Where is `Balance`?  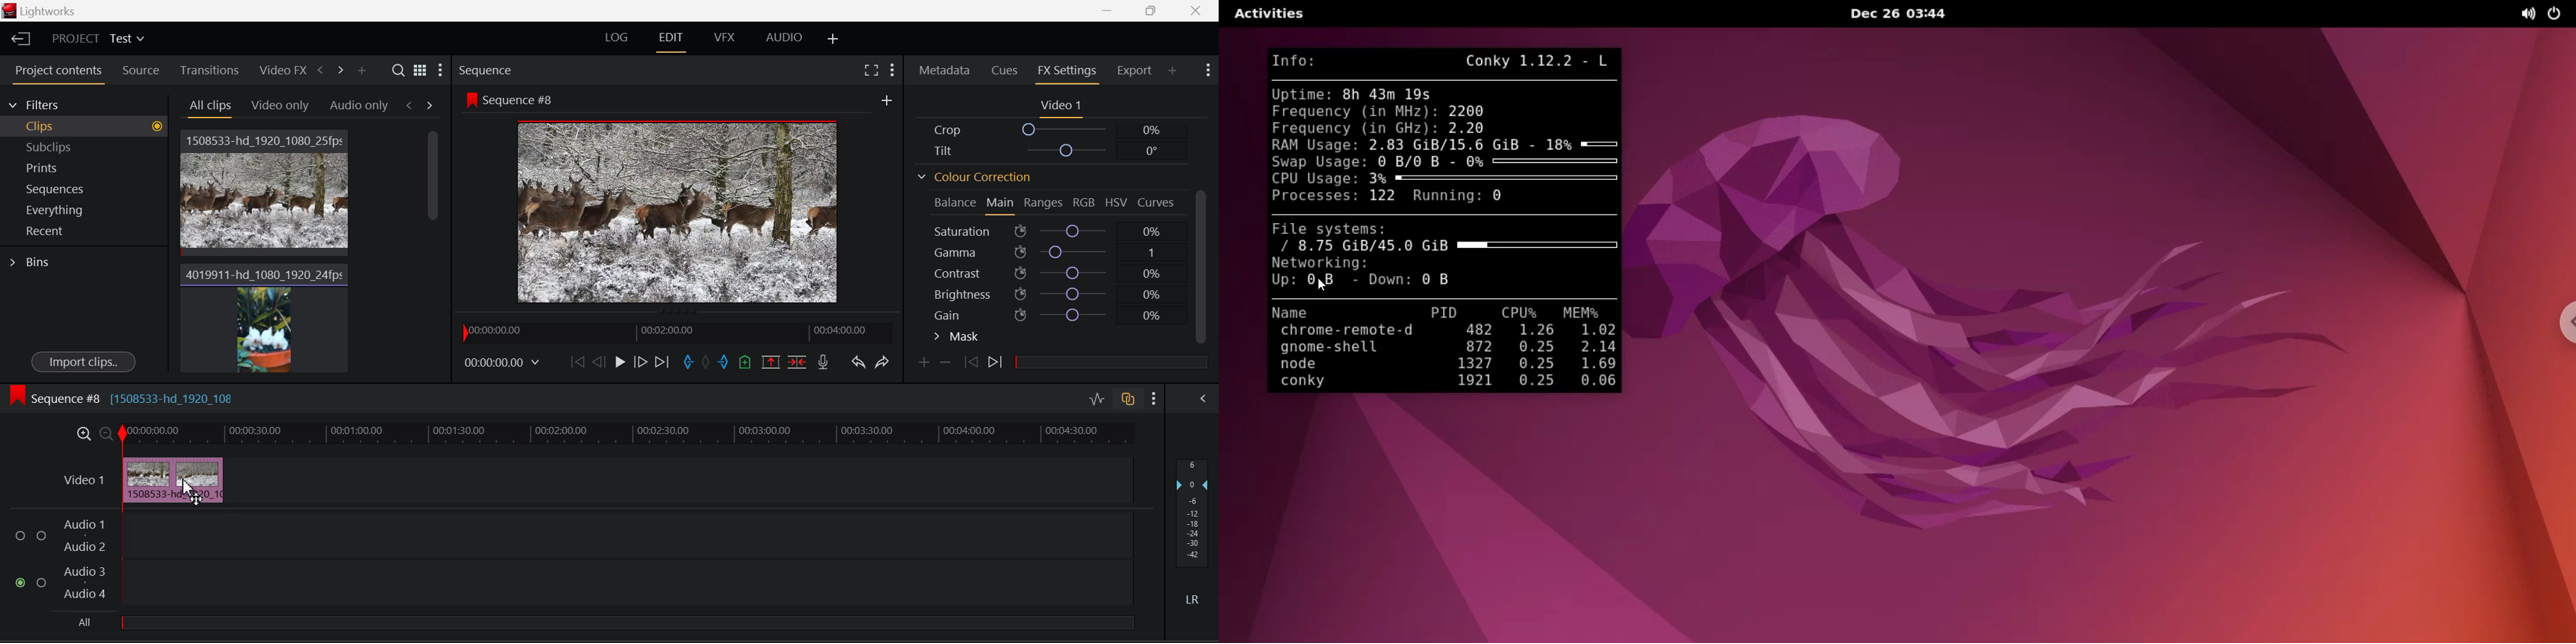
Balance is located at coordinates (952, 203).